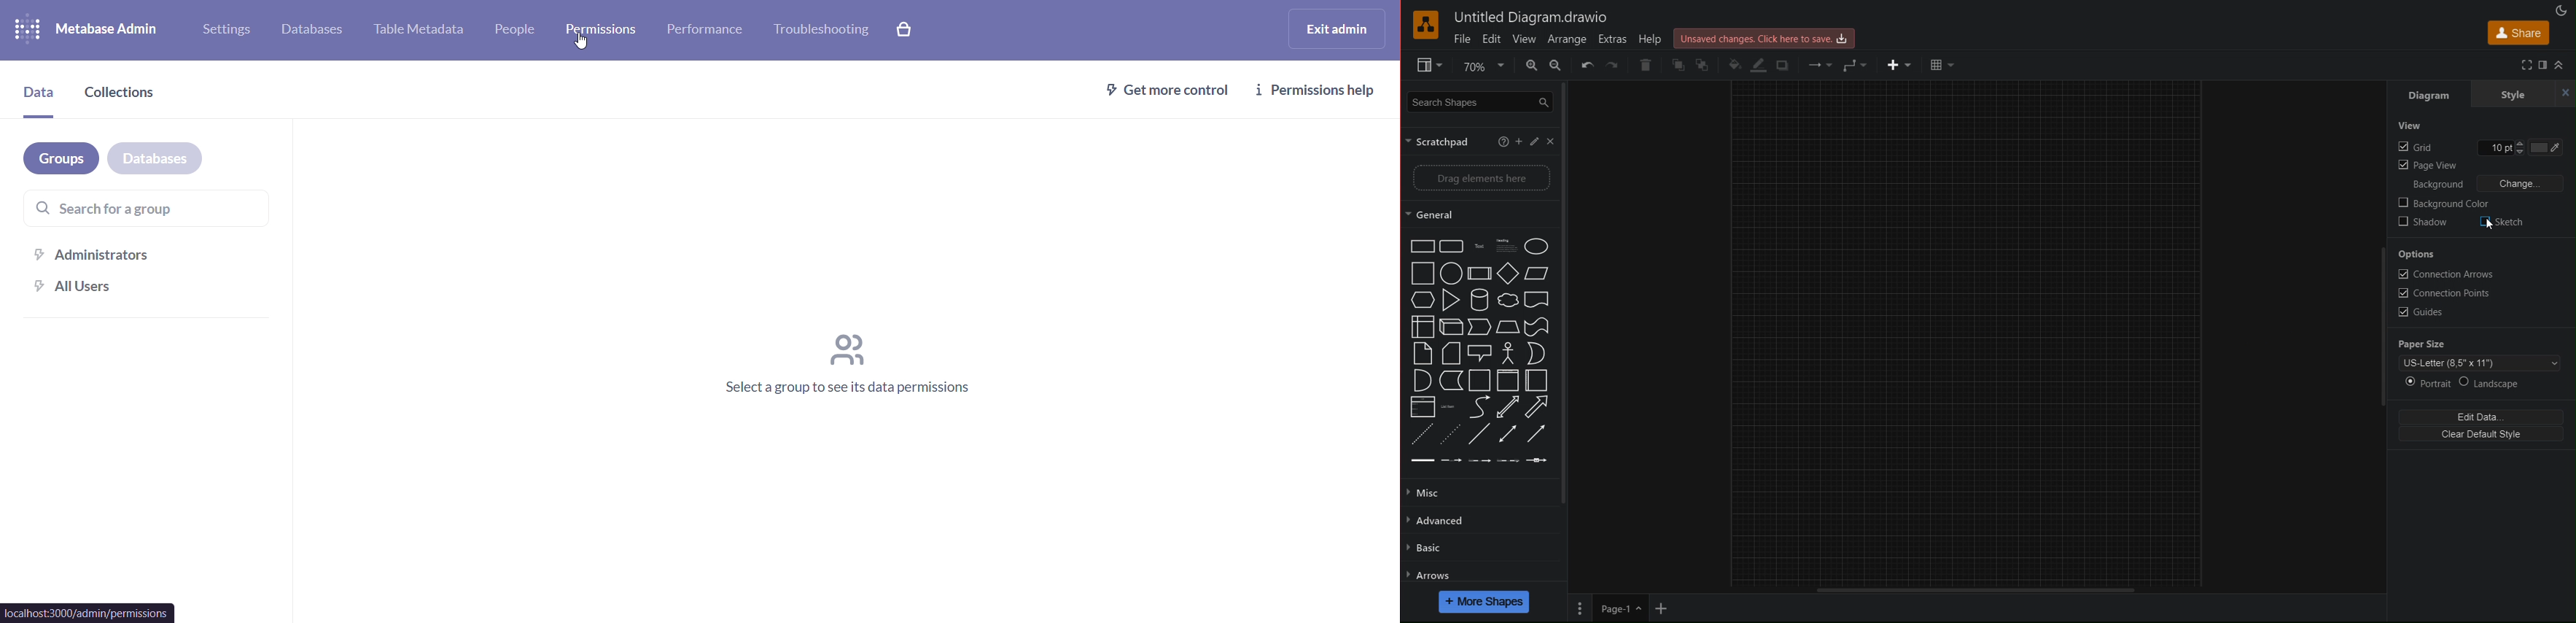 This screenshot has width=2576, height=644. What do you see at coordinates (1438, 142) in the screenshot?
I see `Scratchpad` at bounding box center [1438, 142].